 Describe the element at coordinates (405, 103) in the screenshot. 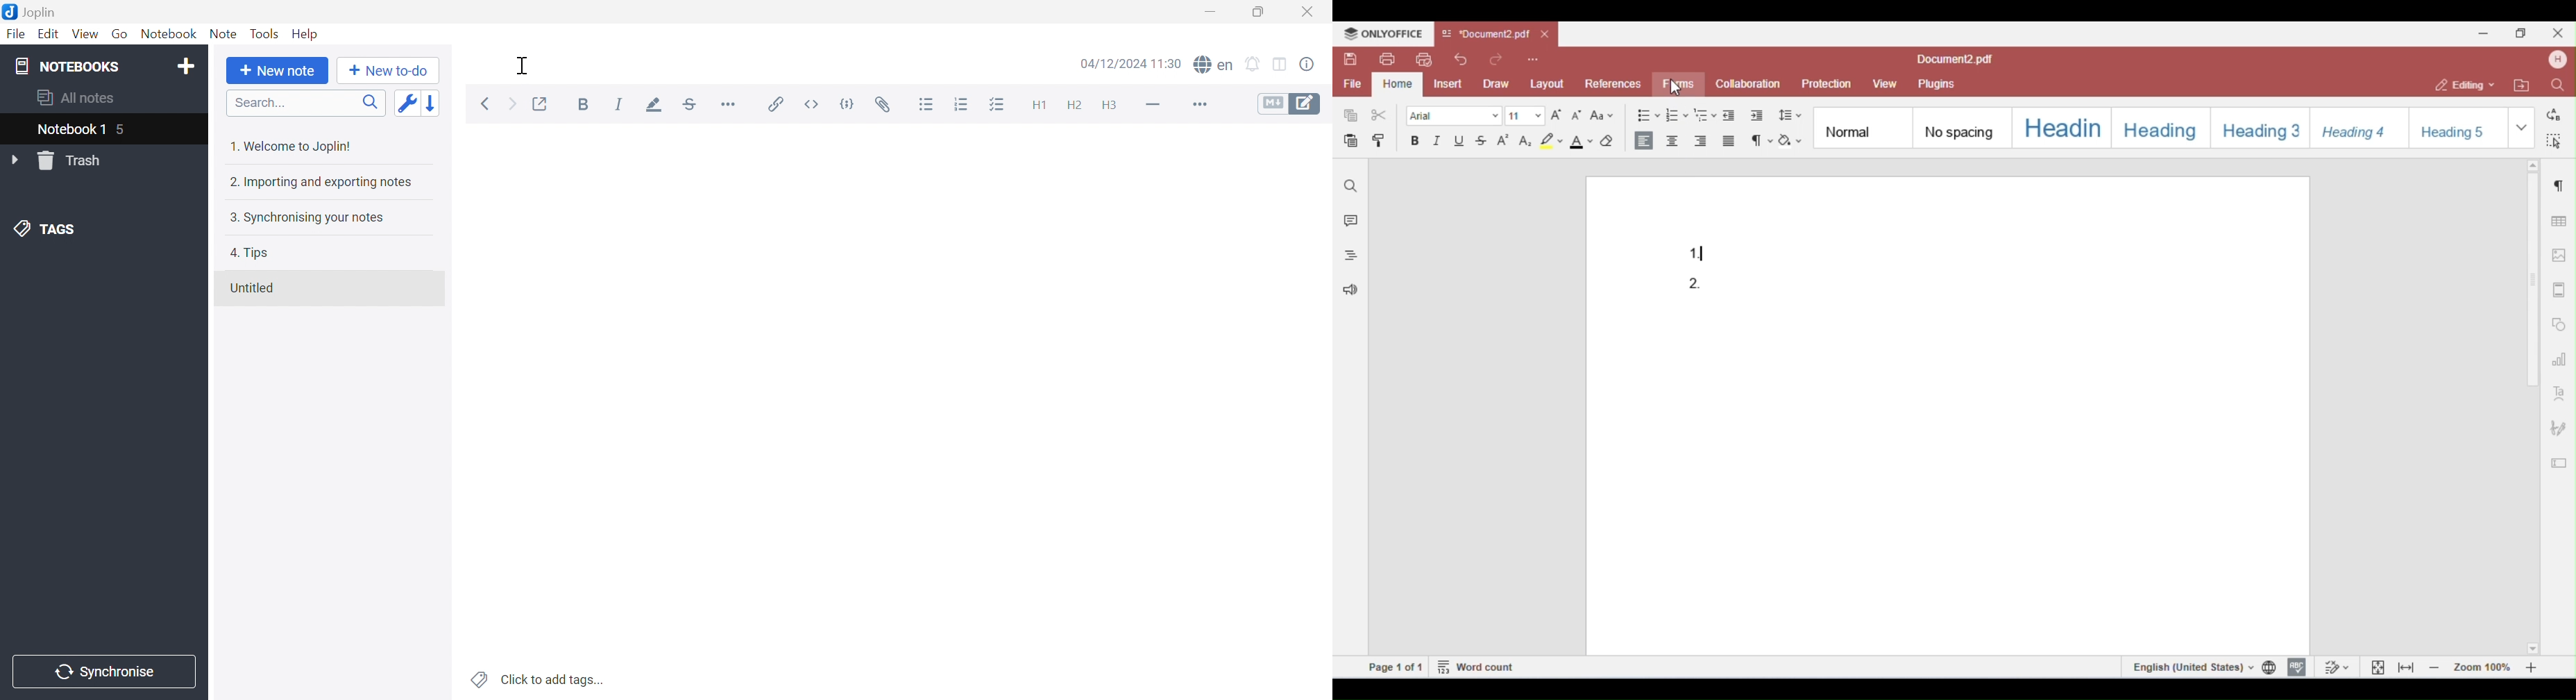

I see `Toggle sort order field` at that location.